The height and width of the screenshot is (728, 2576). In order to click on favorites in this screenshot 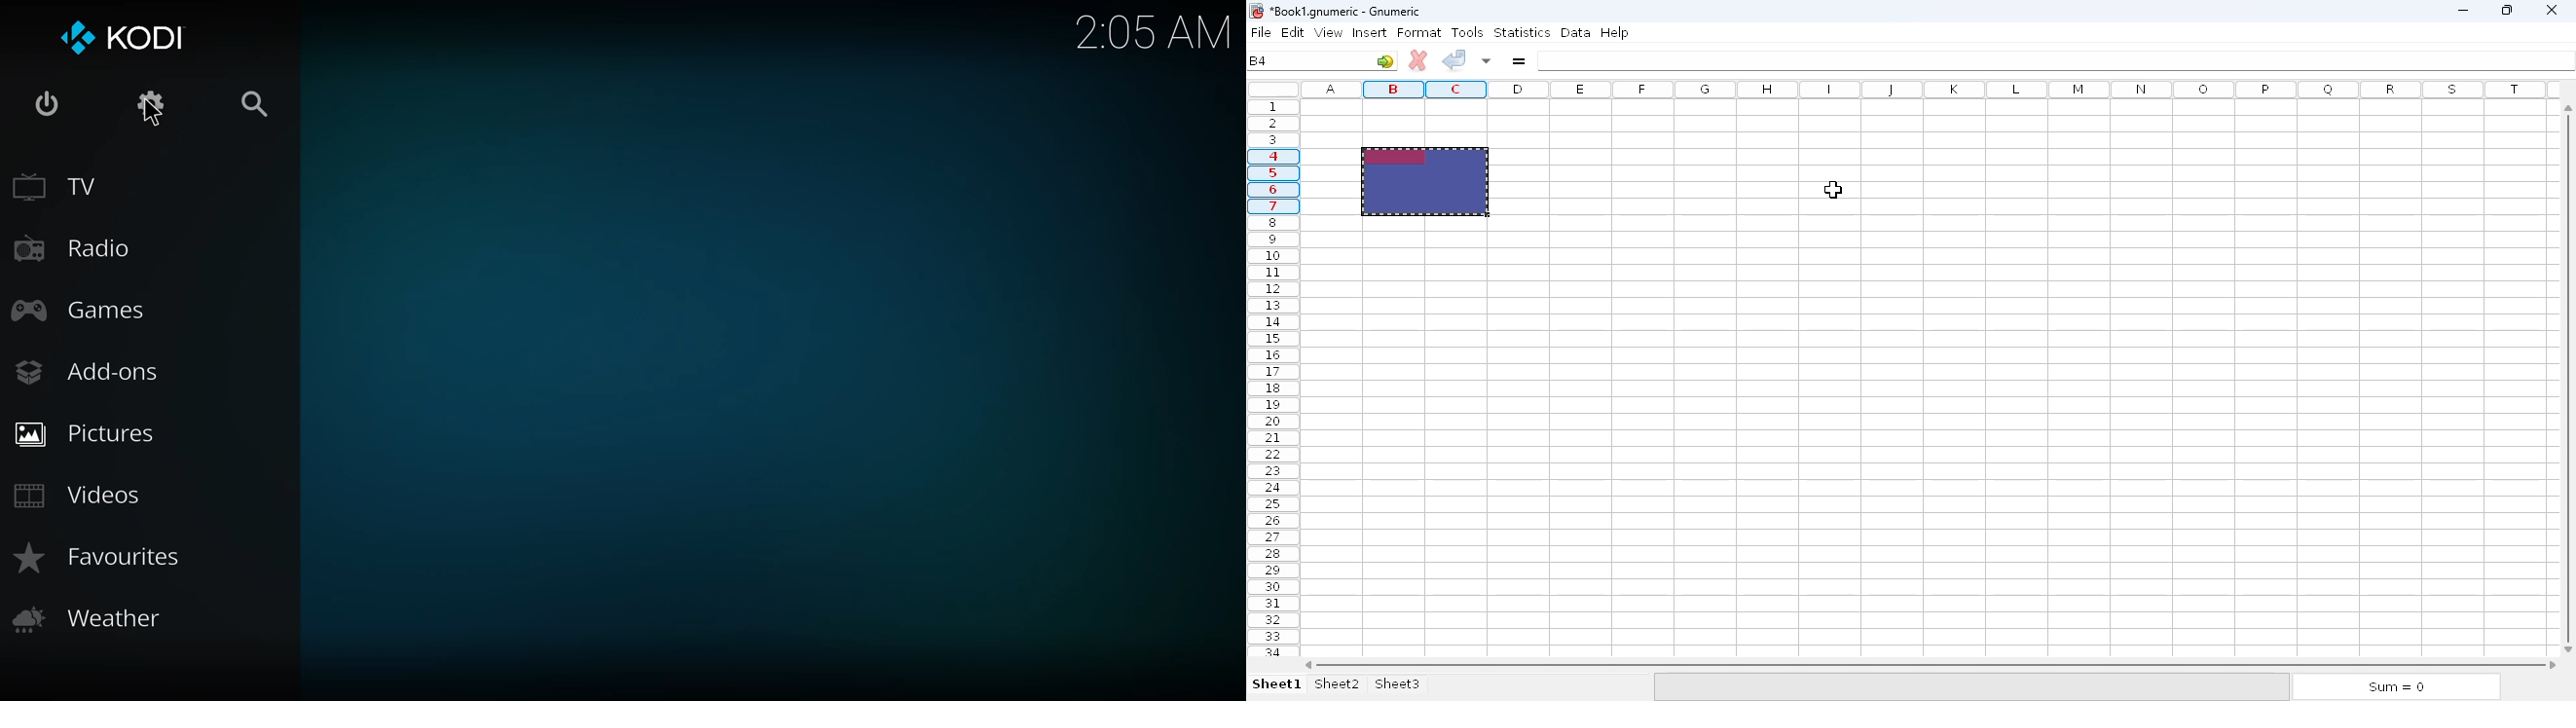, I will do `click(99, 558)`.